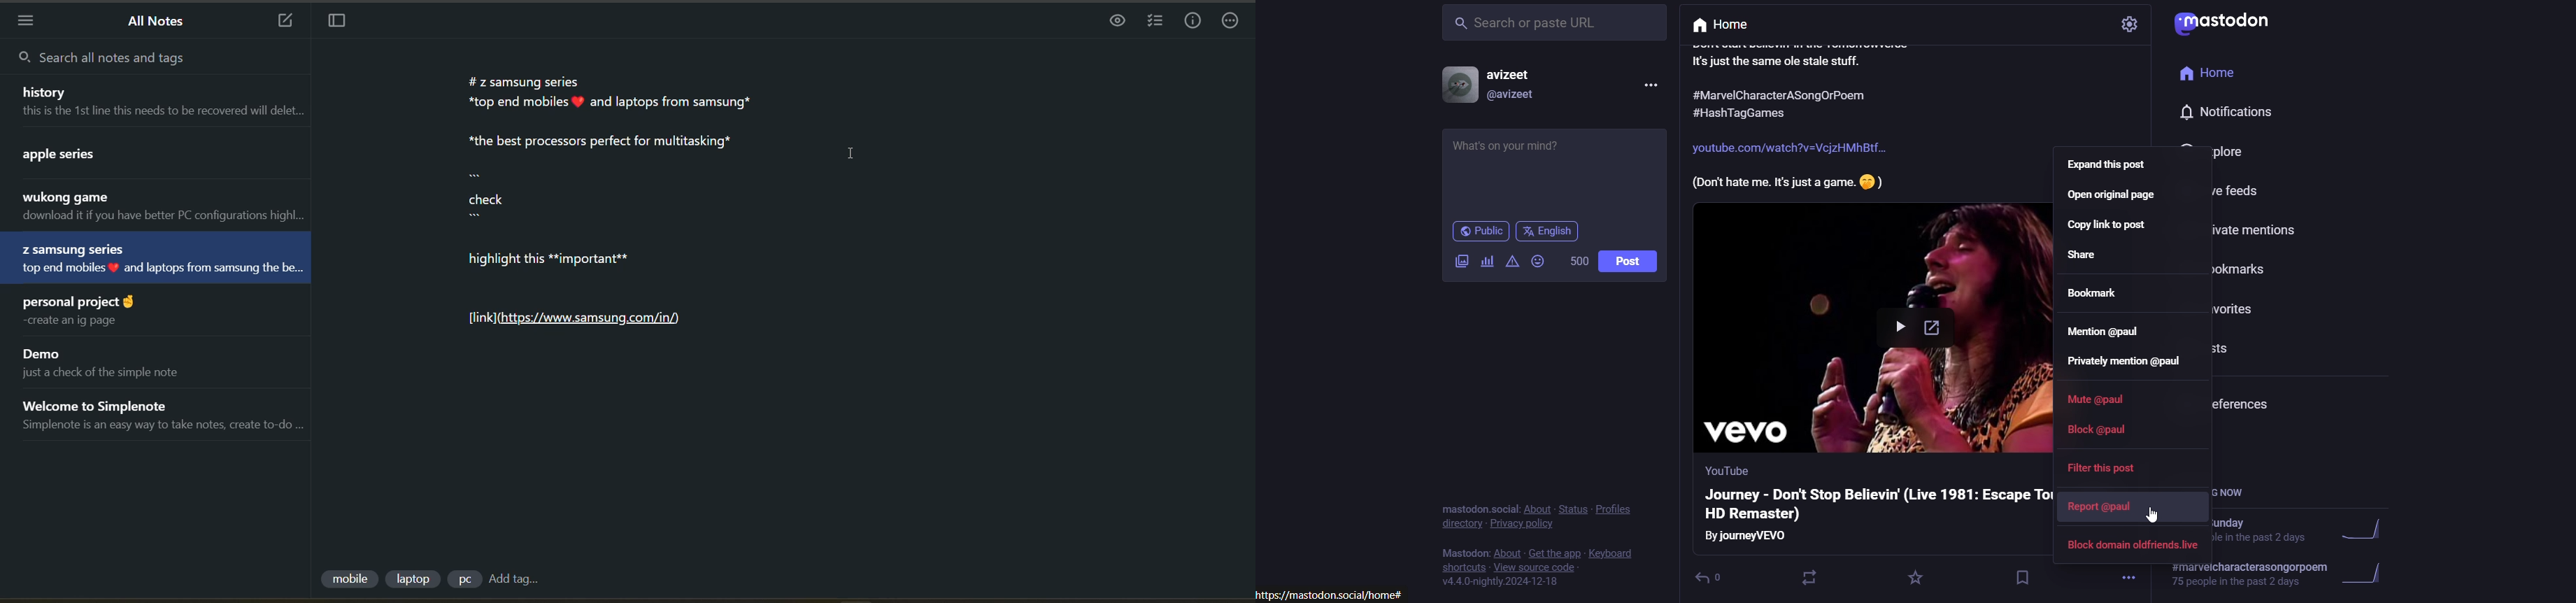 This screenshot has width=2576, height=616. What do you see at coordinates (1458, 523) in the screenshot?
I see `directory` at bounding box center [1458, 523].